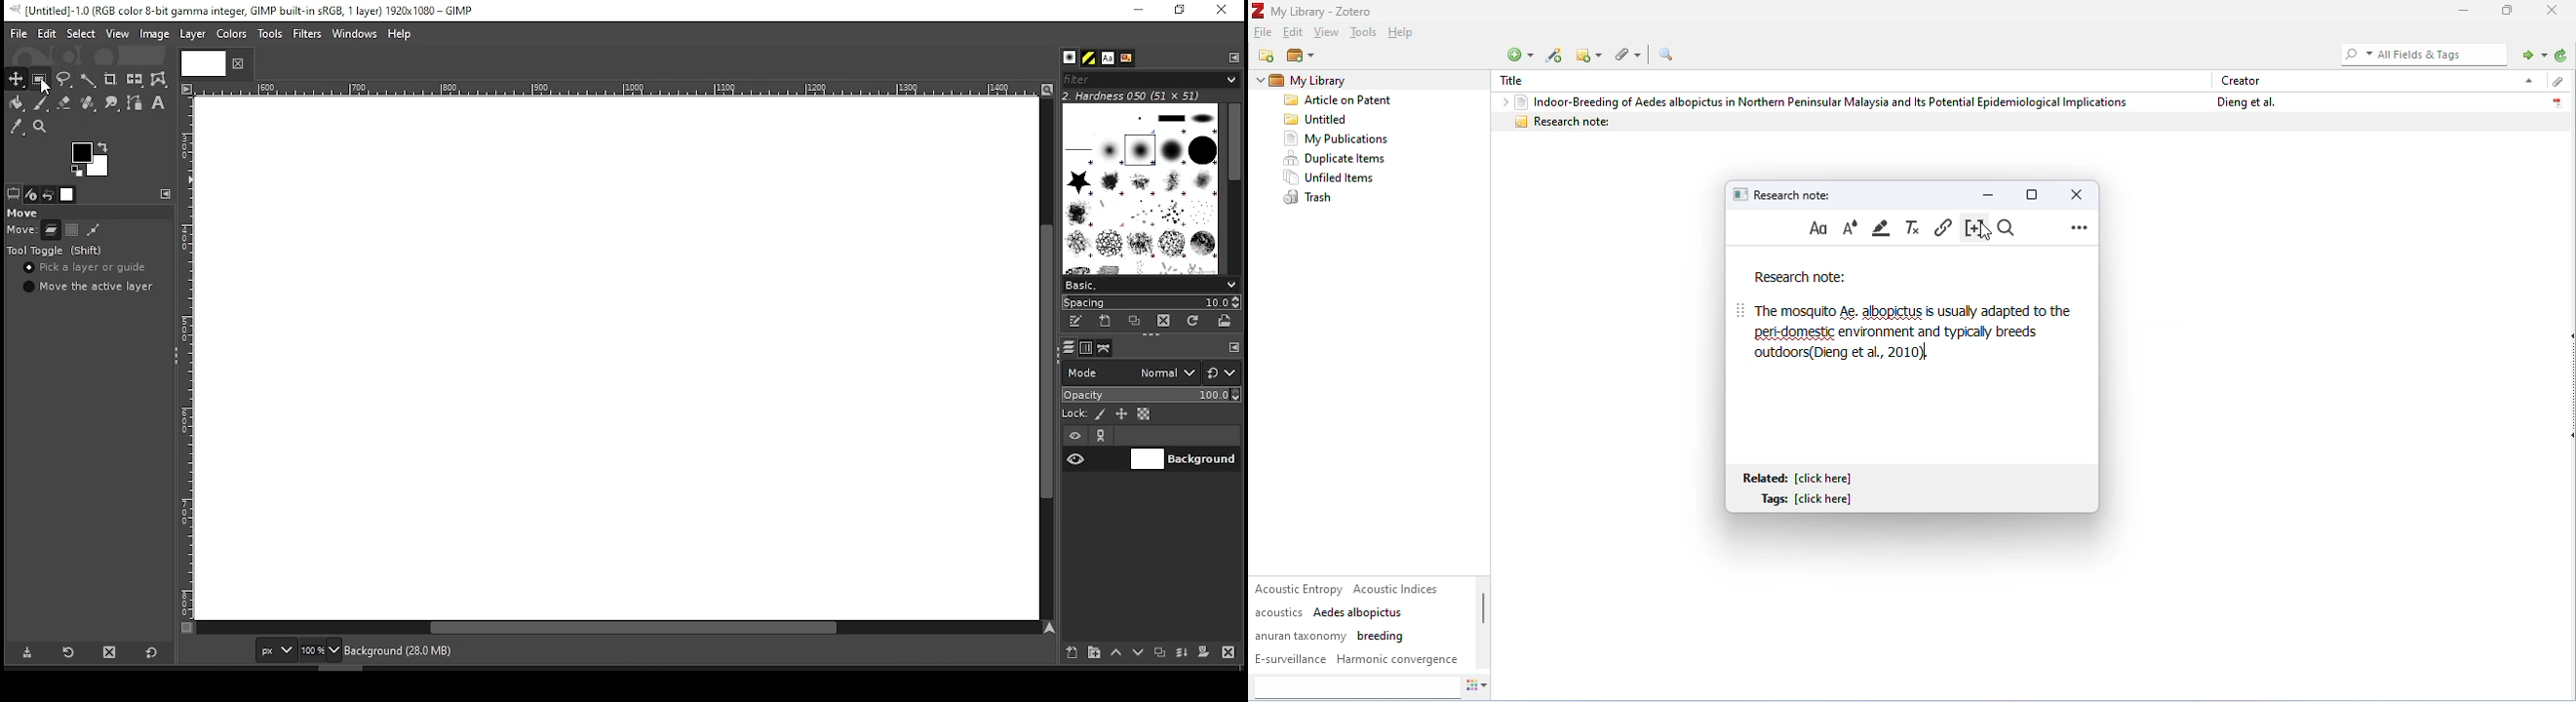 The image size is (2576, 728). What do you see at coordinates (1909, 320) in the screenshot?
I see `text of research note` at bounding box center [1909, 320].